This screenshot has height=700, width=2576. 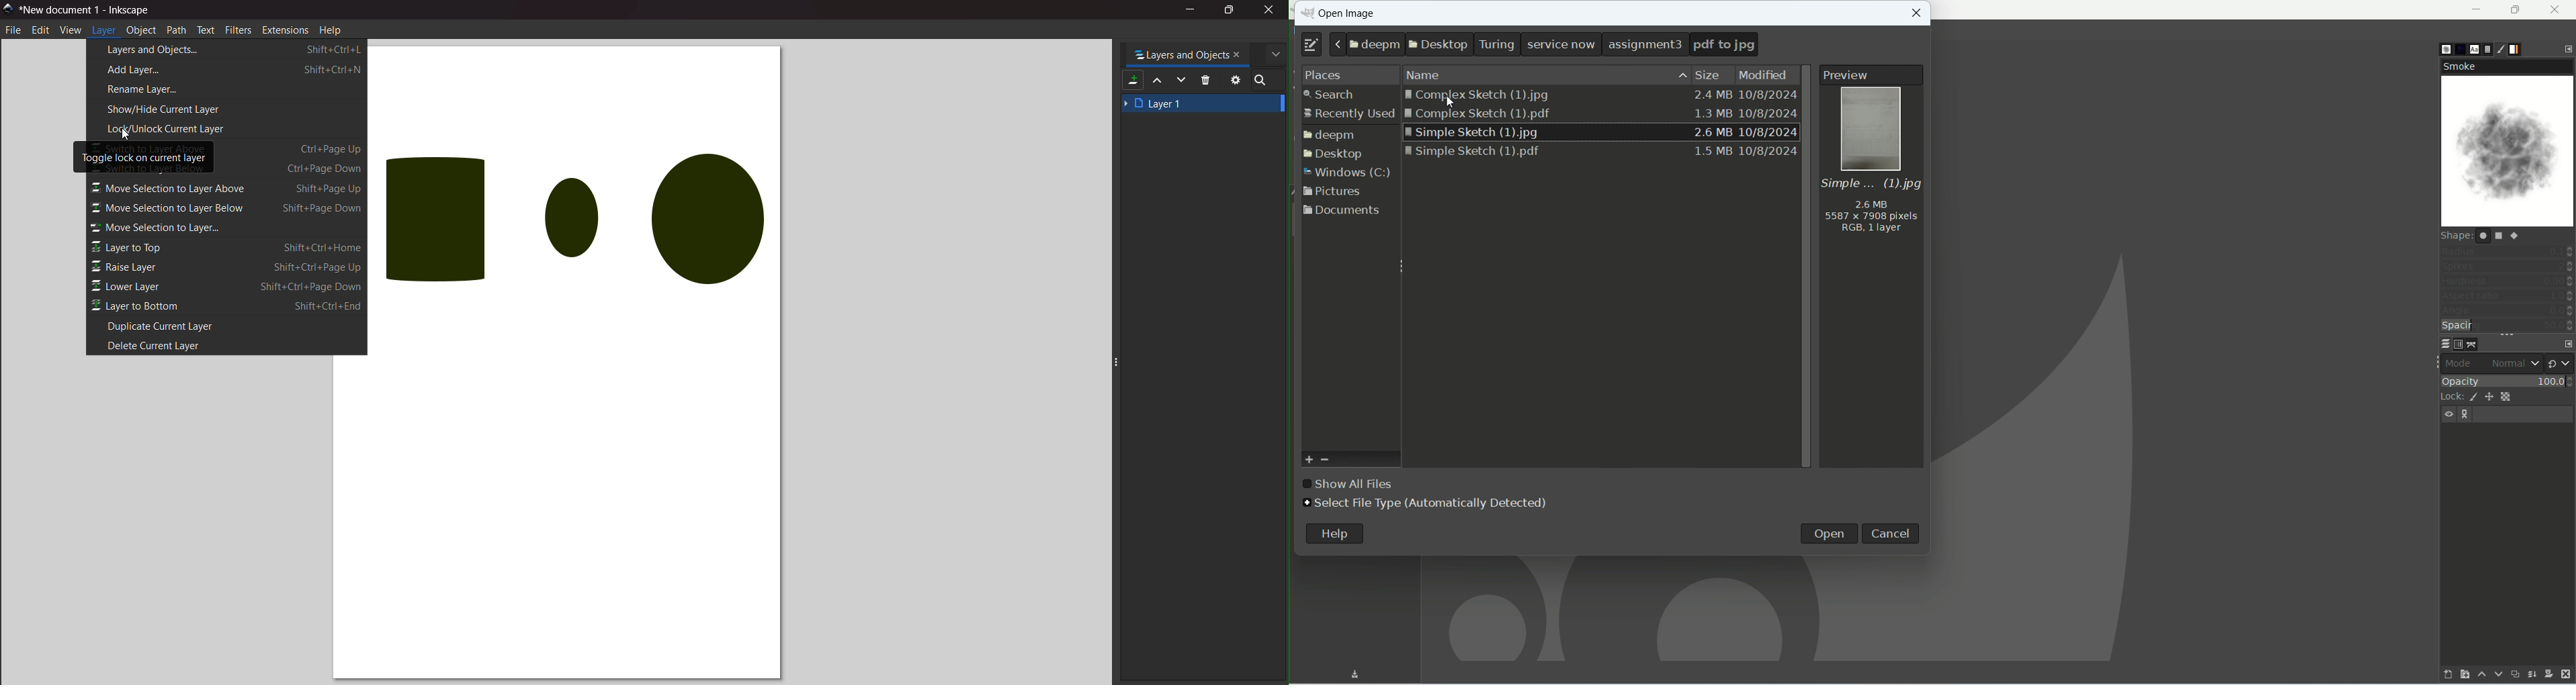 I want to click on Cursor, so click(x=1453, y=102).